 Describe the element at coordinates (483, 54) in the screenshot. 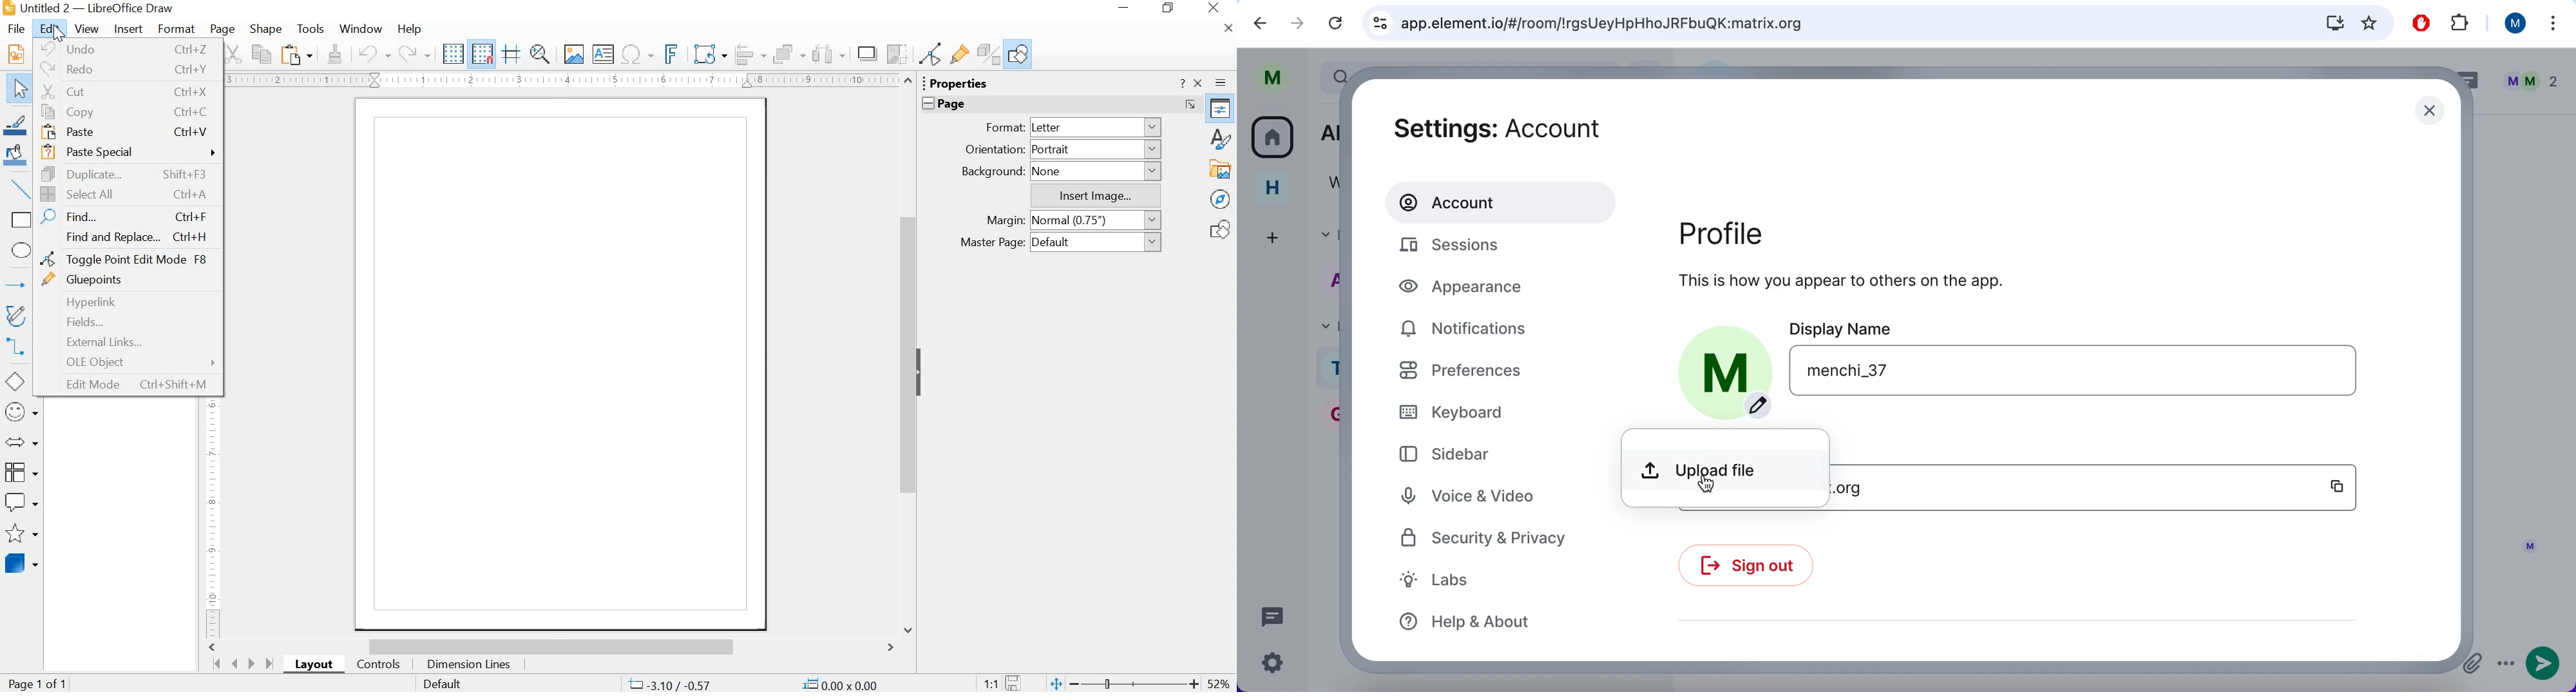

I see `Snap to Grid` at that location.